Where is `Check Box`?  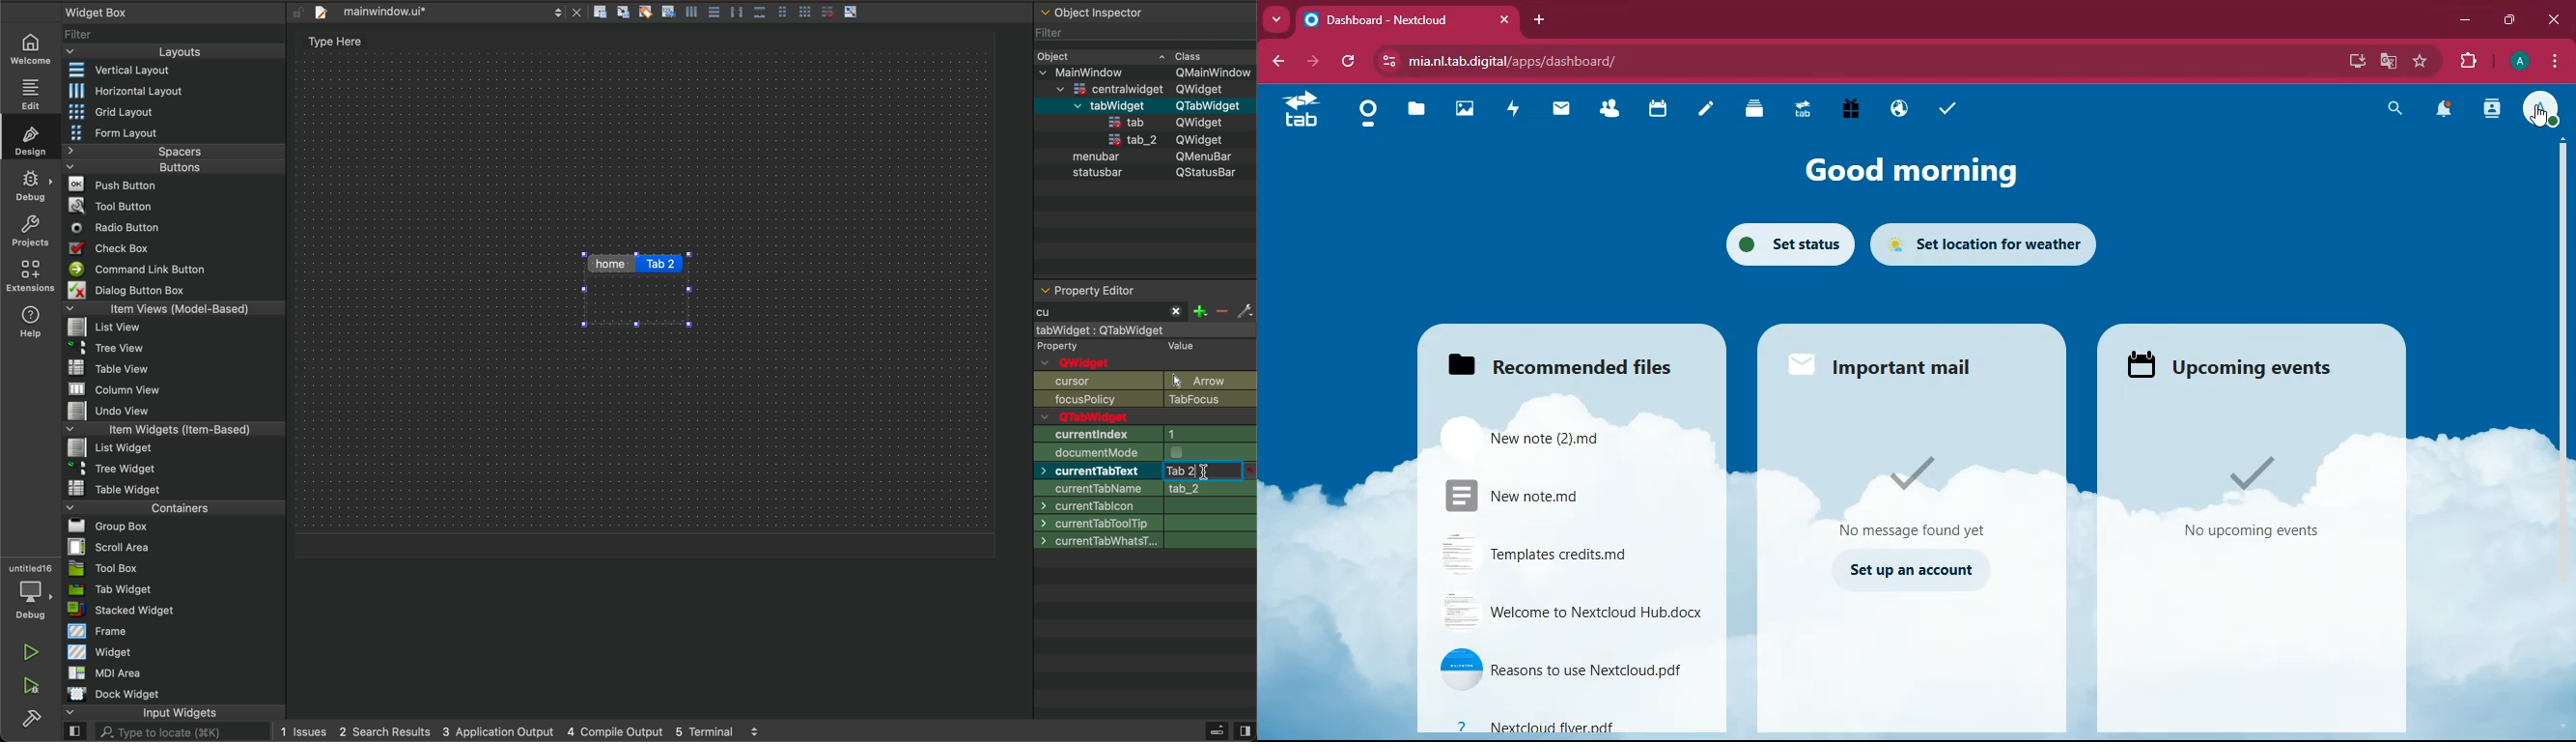 Check Box is located at coordinates (110, 246).